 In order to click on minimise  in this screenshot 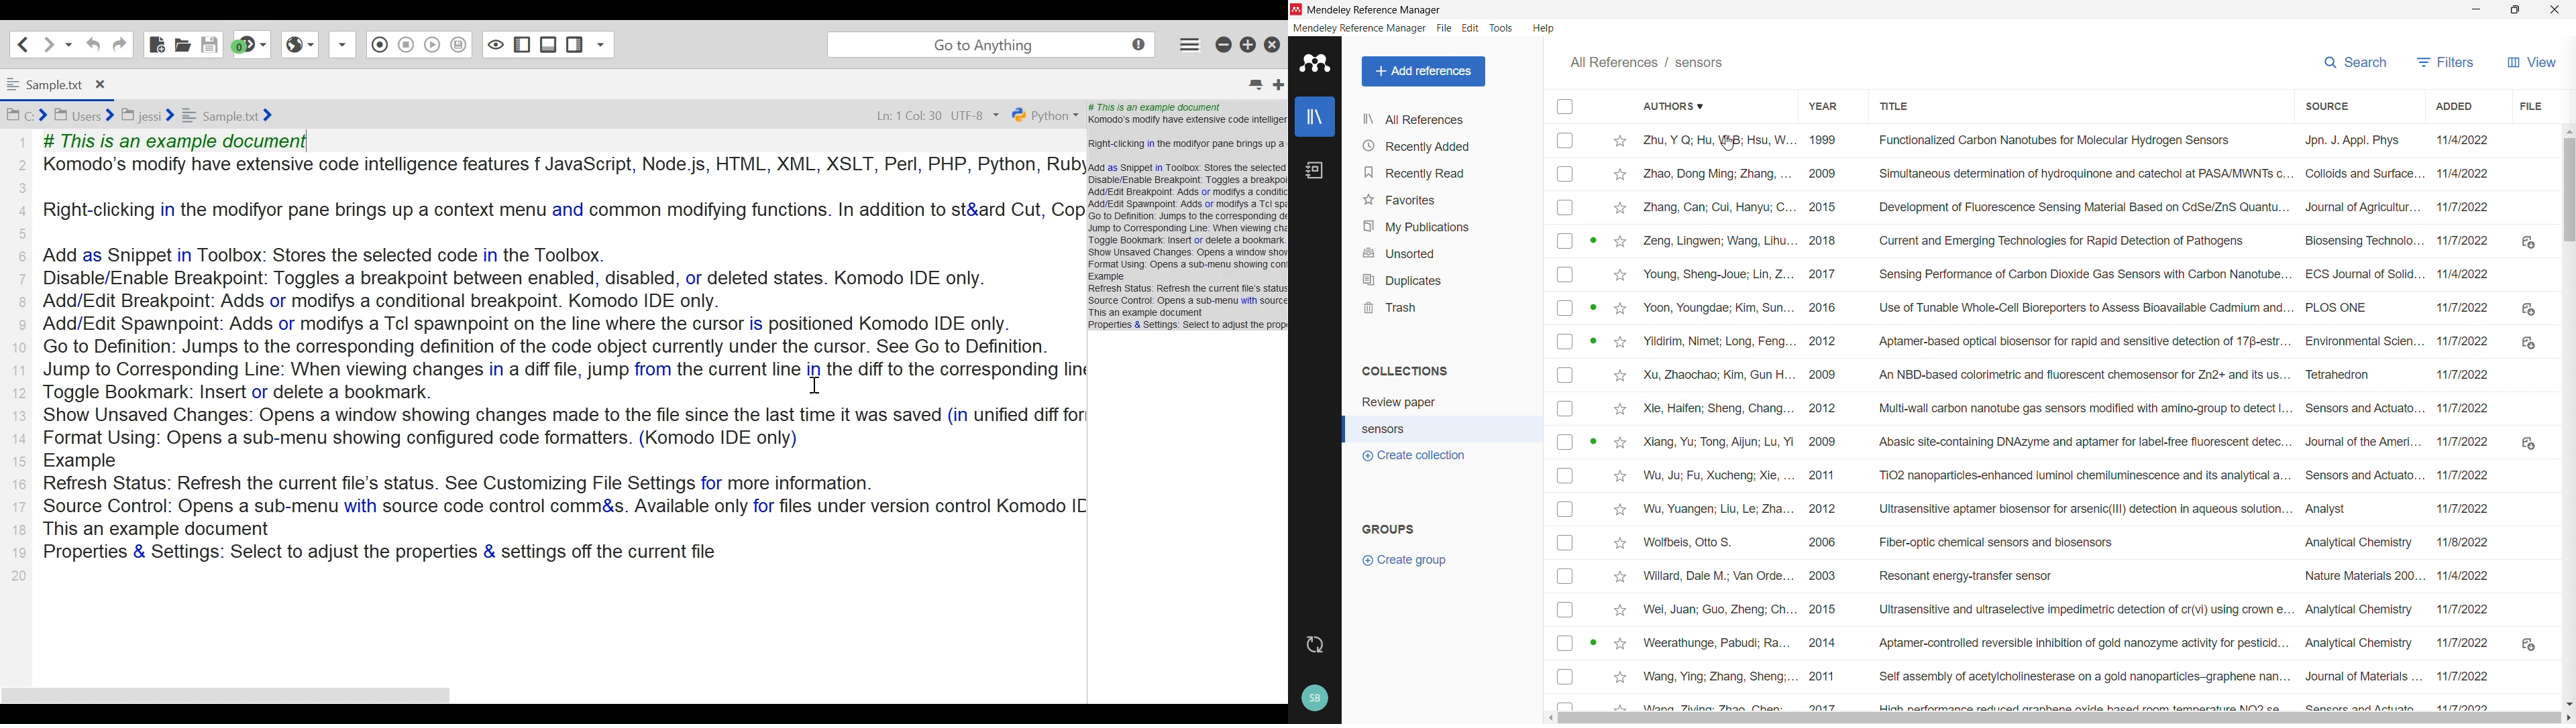, I will do `click(2473, 10)`.